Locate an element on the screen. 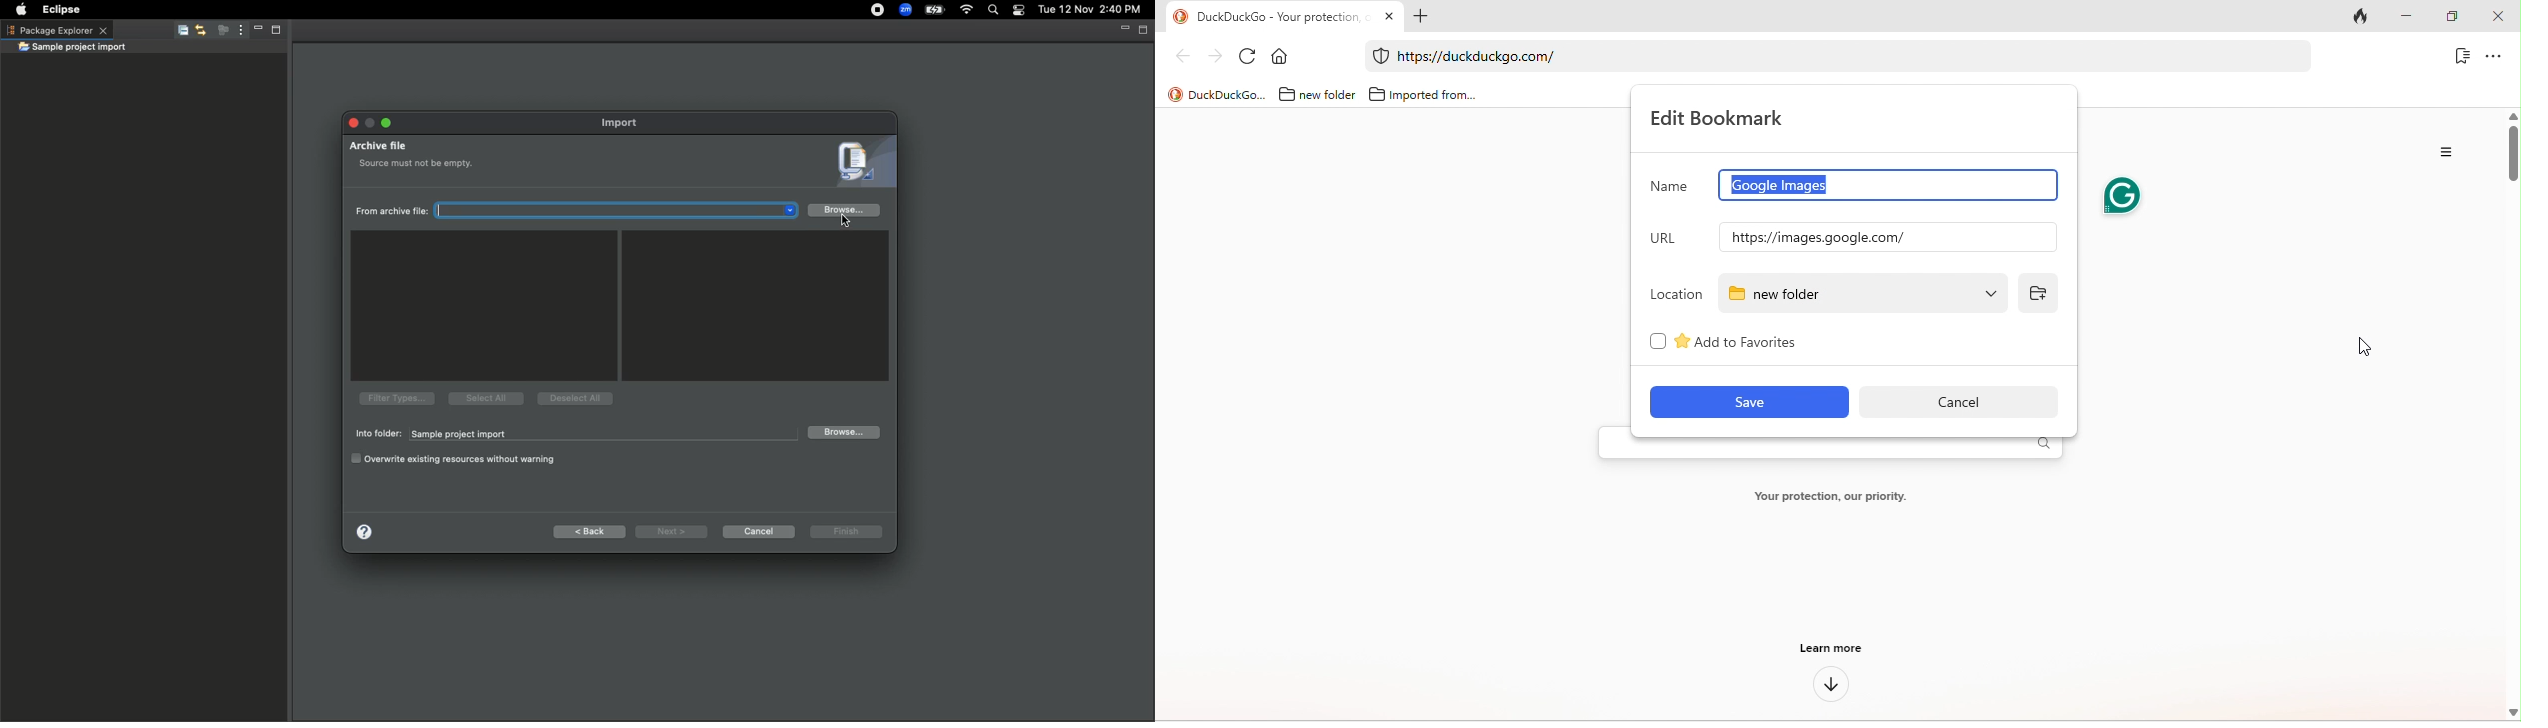 Image resolution: width=2548 pixels, height=728 pixels. View menu is located at coordinates (237, 30).